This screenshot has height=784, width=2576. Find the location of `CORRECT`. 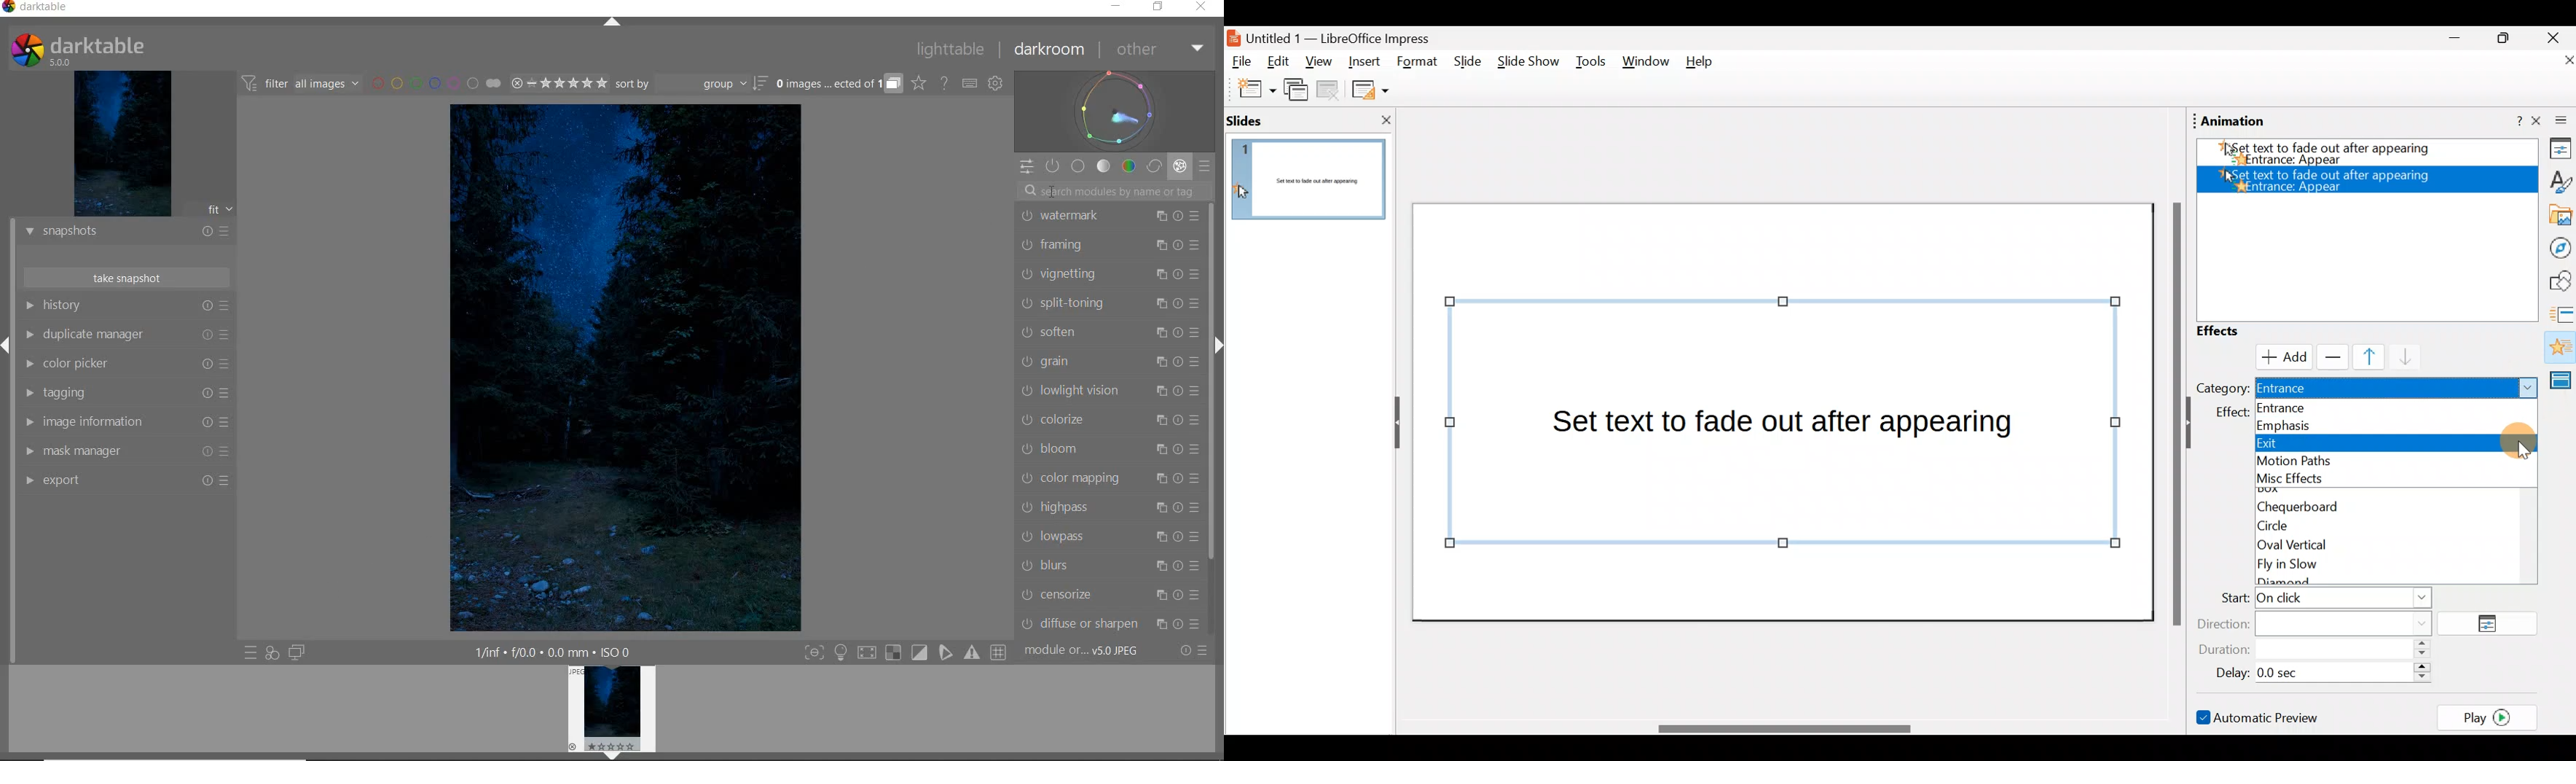

CORRECT is located at coordinates (1155, 165).